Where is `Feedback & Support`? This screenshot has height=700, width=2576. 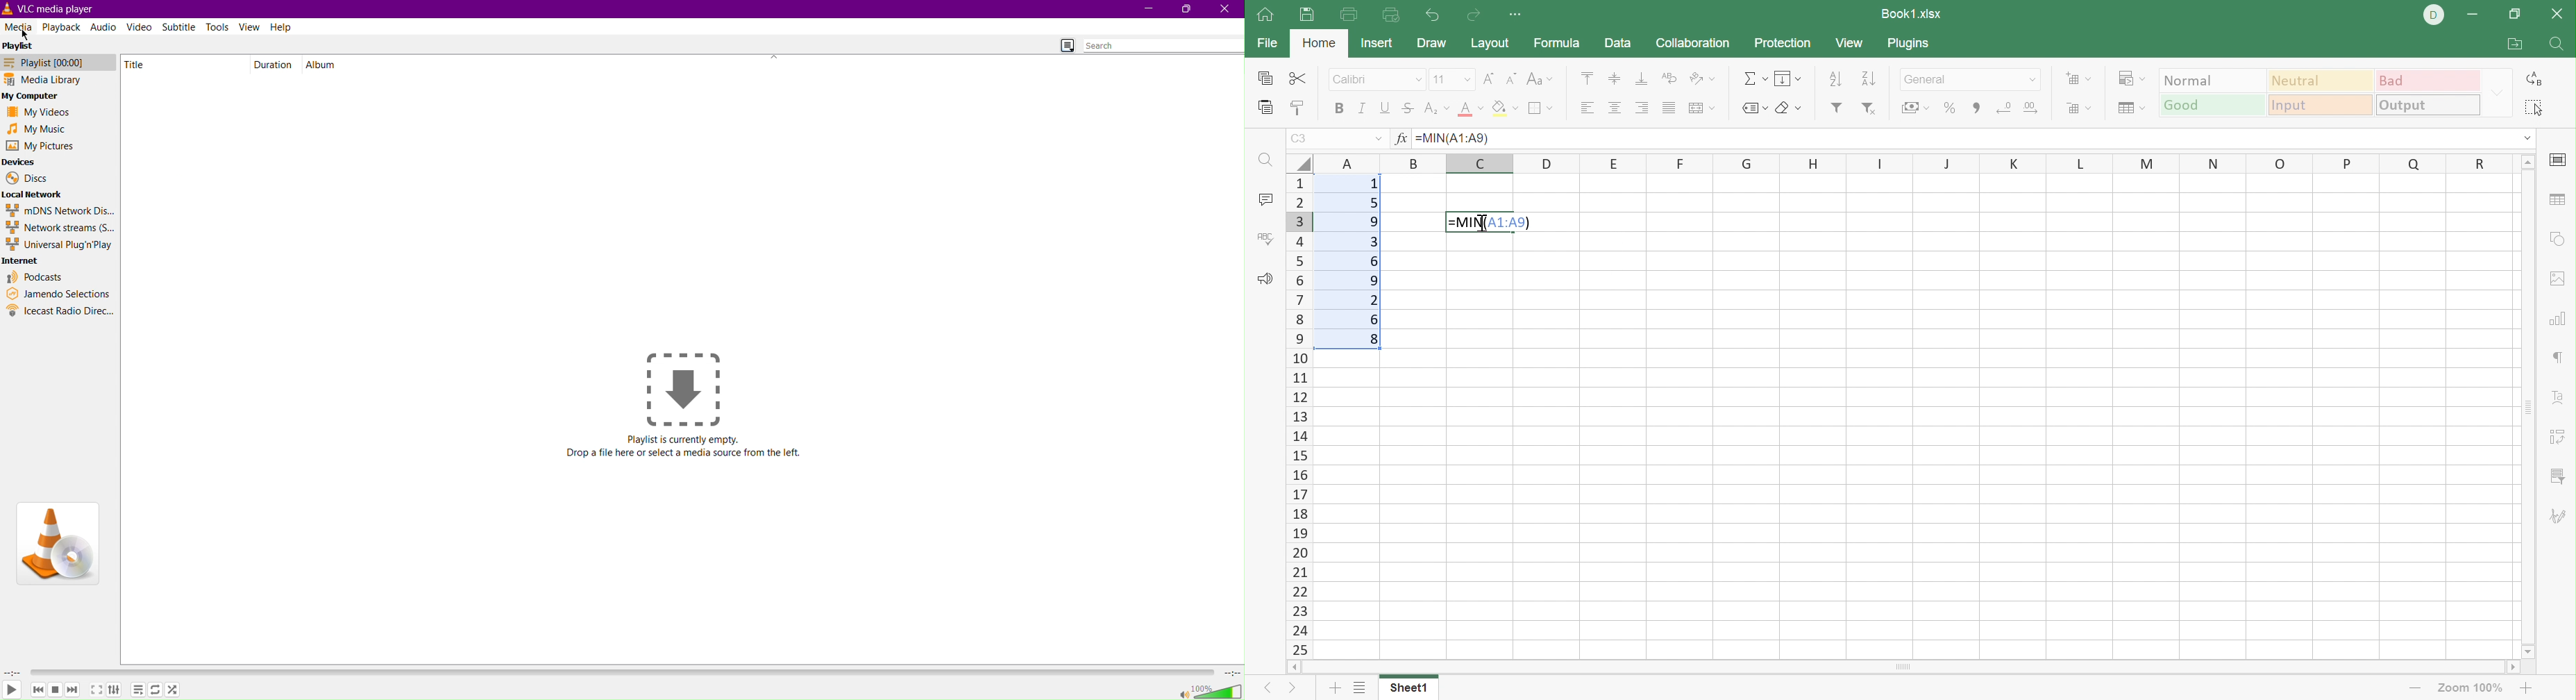 Feedback & Support is located at coordinates (1264, 278).